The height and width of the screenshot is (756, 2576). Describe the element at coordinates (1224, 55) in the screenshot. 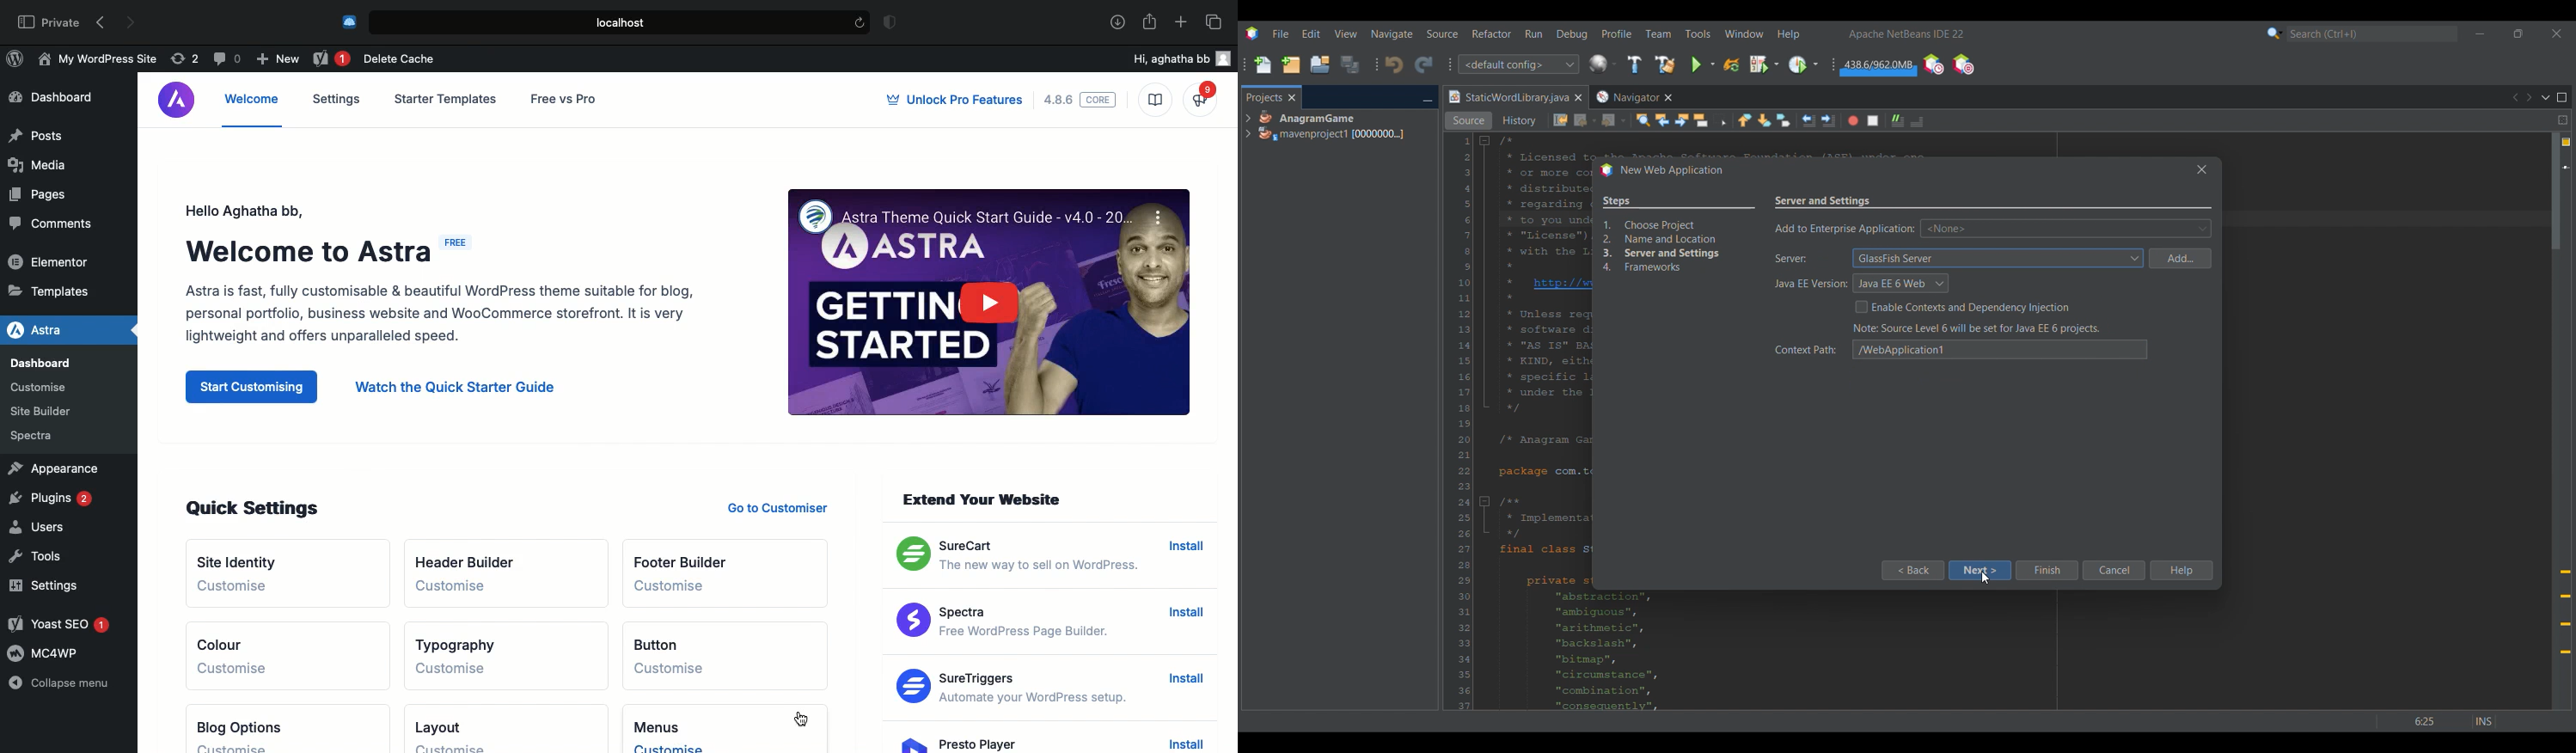

I see `user icon` at that location.